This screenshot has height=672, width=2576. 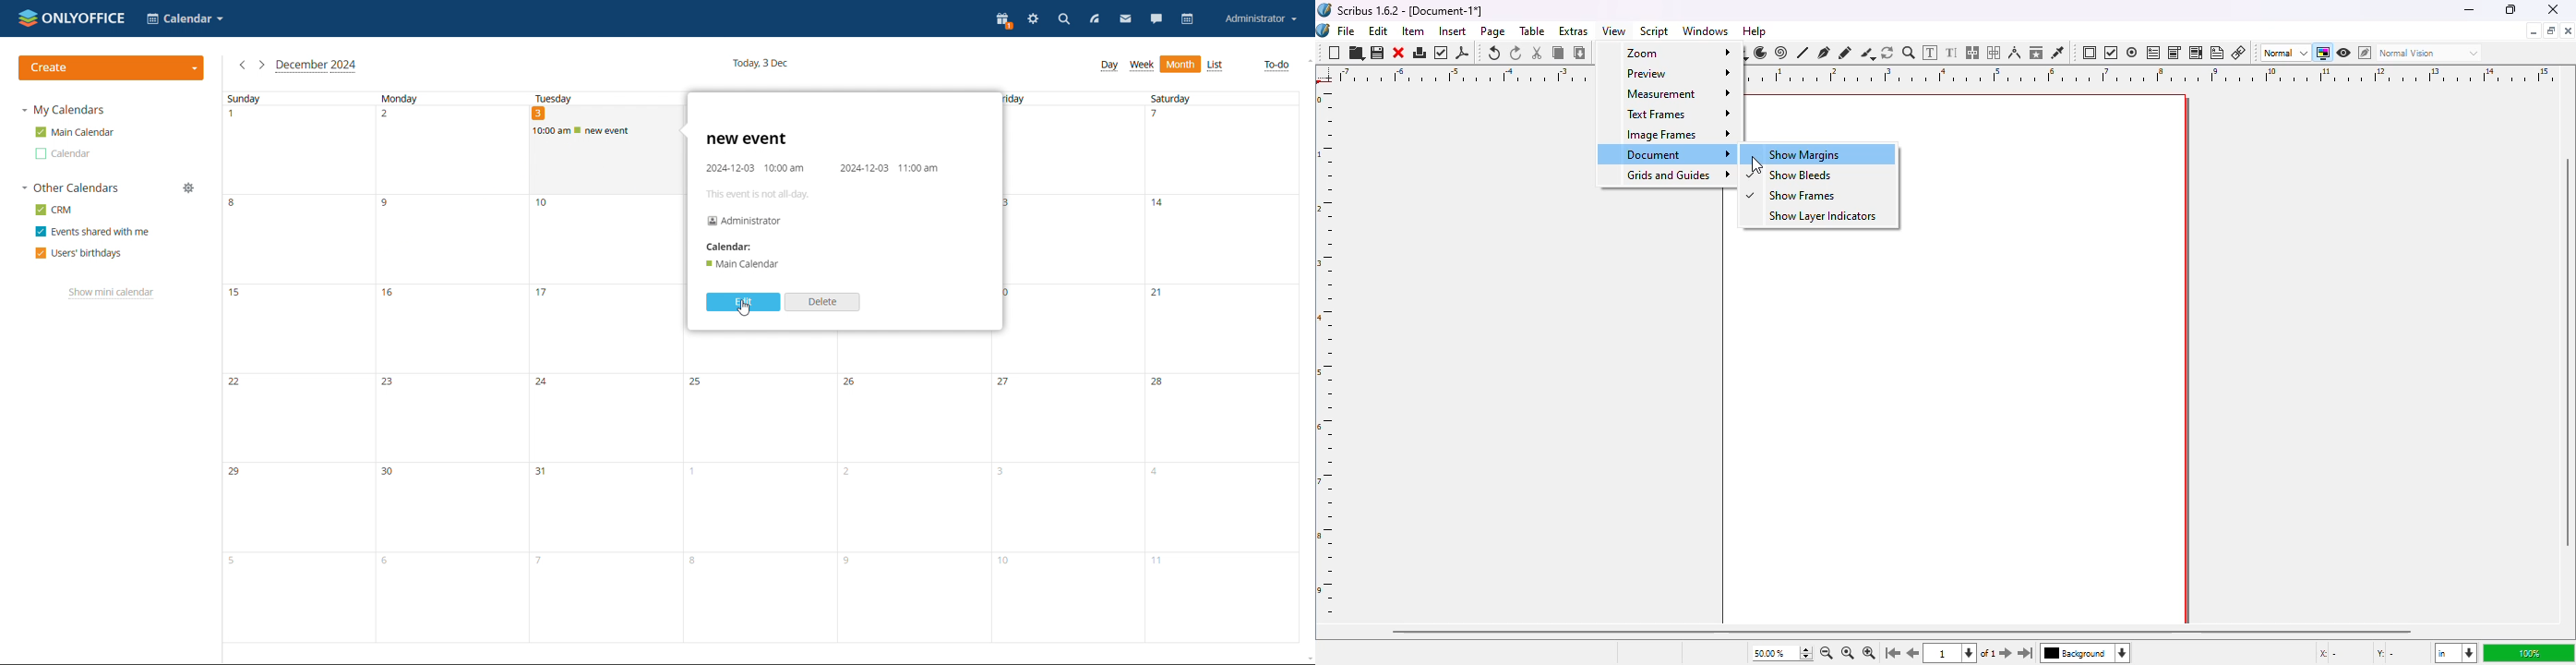 What do you see at coordinates (606, 130) in the screenshot?
I see `scheduled event` at bounding box center [606, 130].